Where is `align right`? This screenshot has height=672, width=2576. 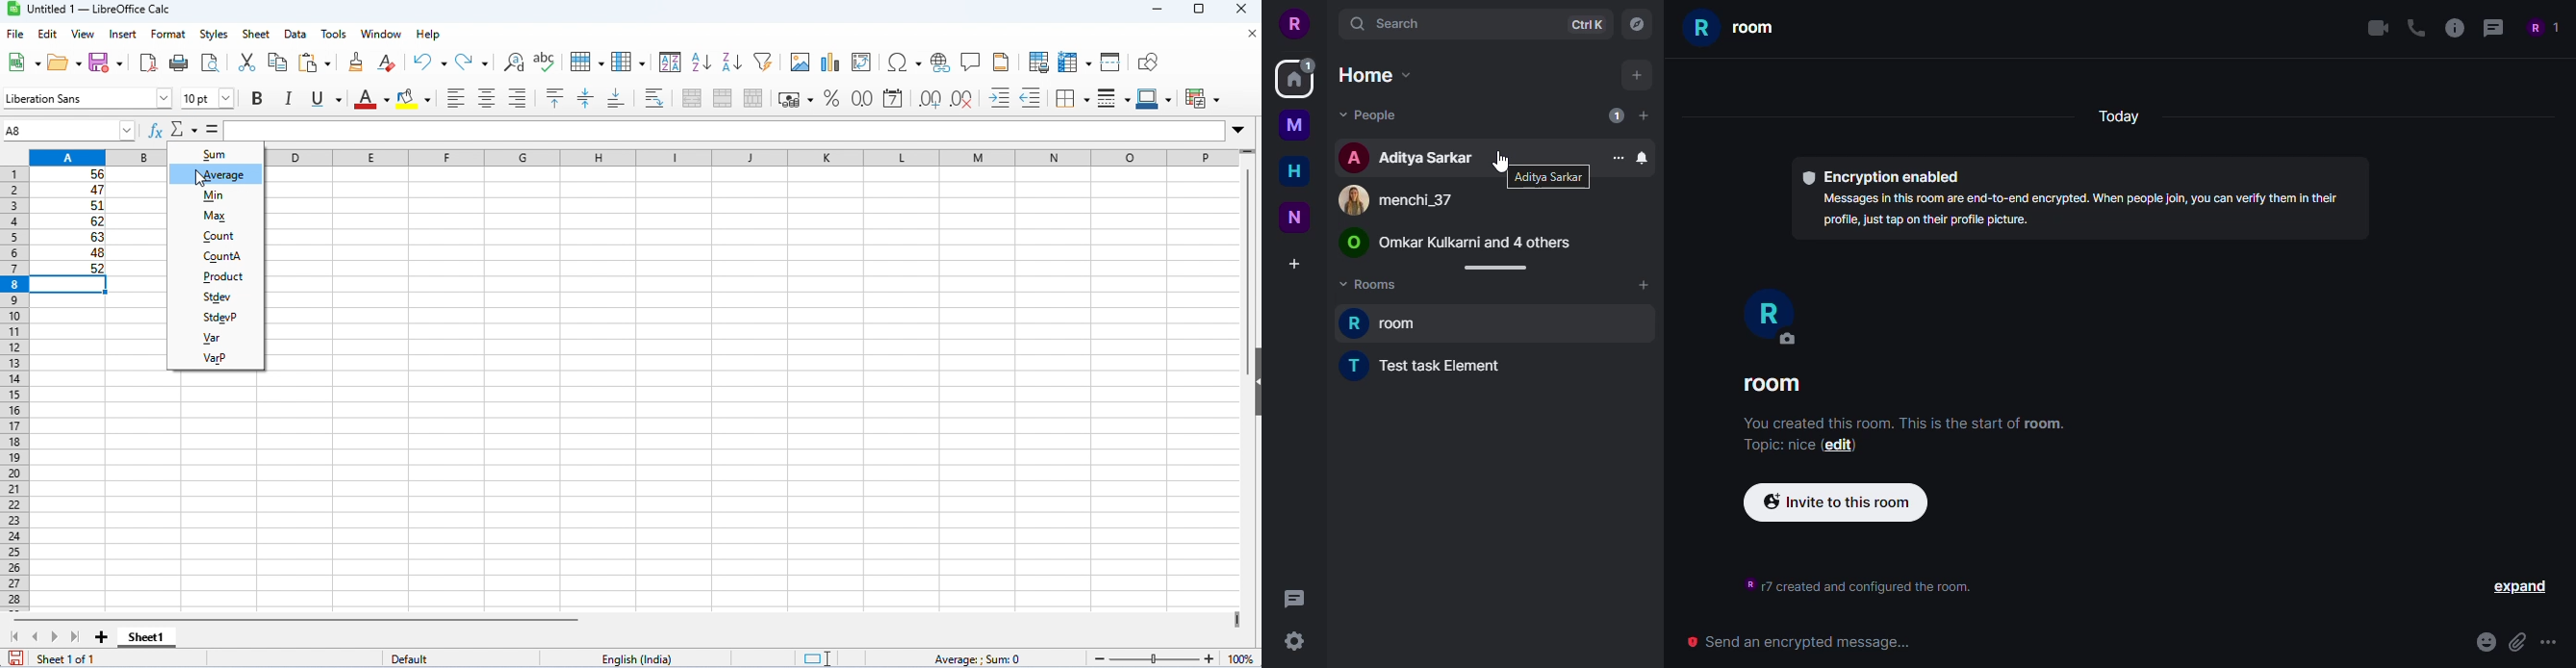
align right is located at coordinates (517, 98).